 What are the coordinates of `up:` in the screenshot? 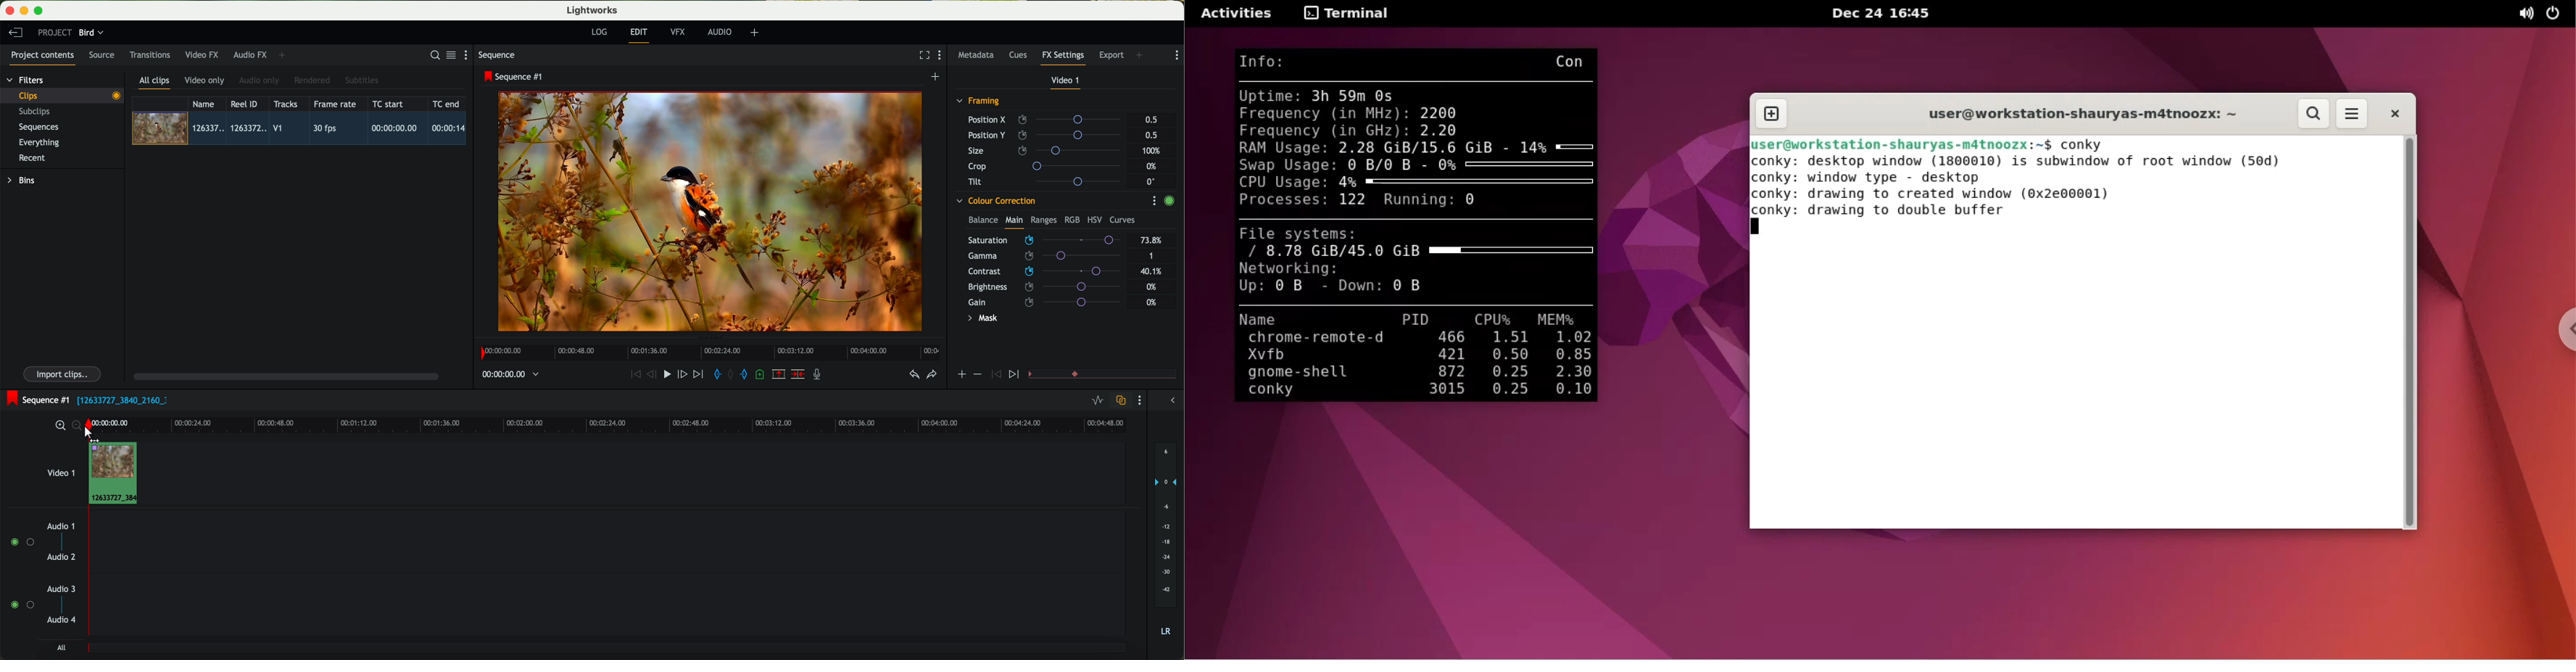 It's located at (1250, 288).